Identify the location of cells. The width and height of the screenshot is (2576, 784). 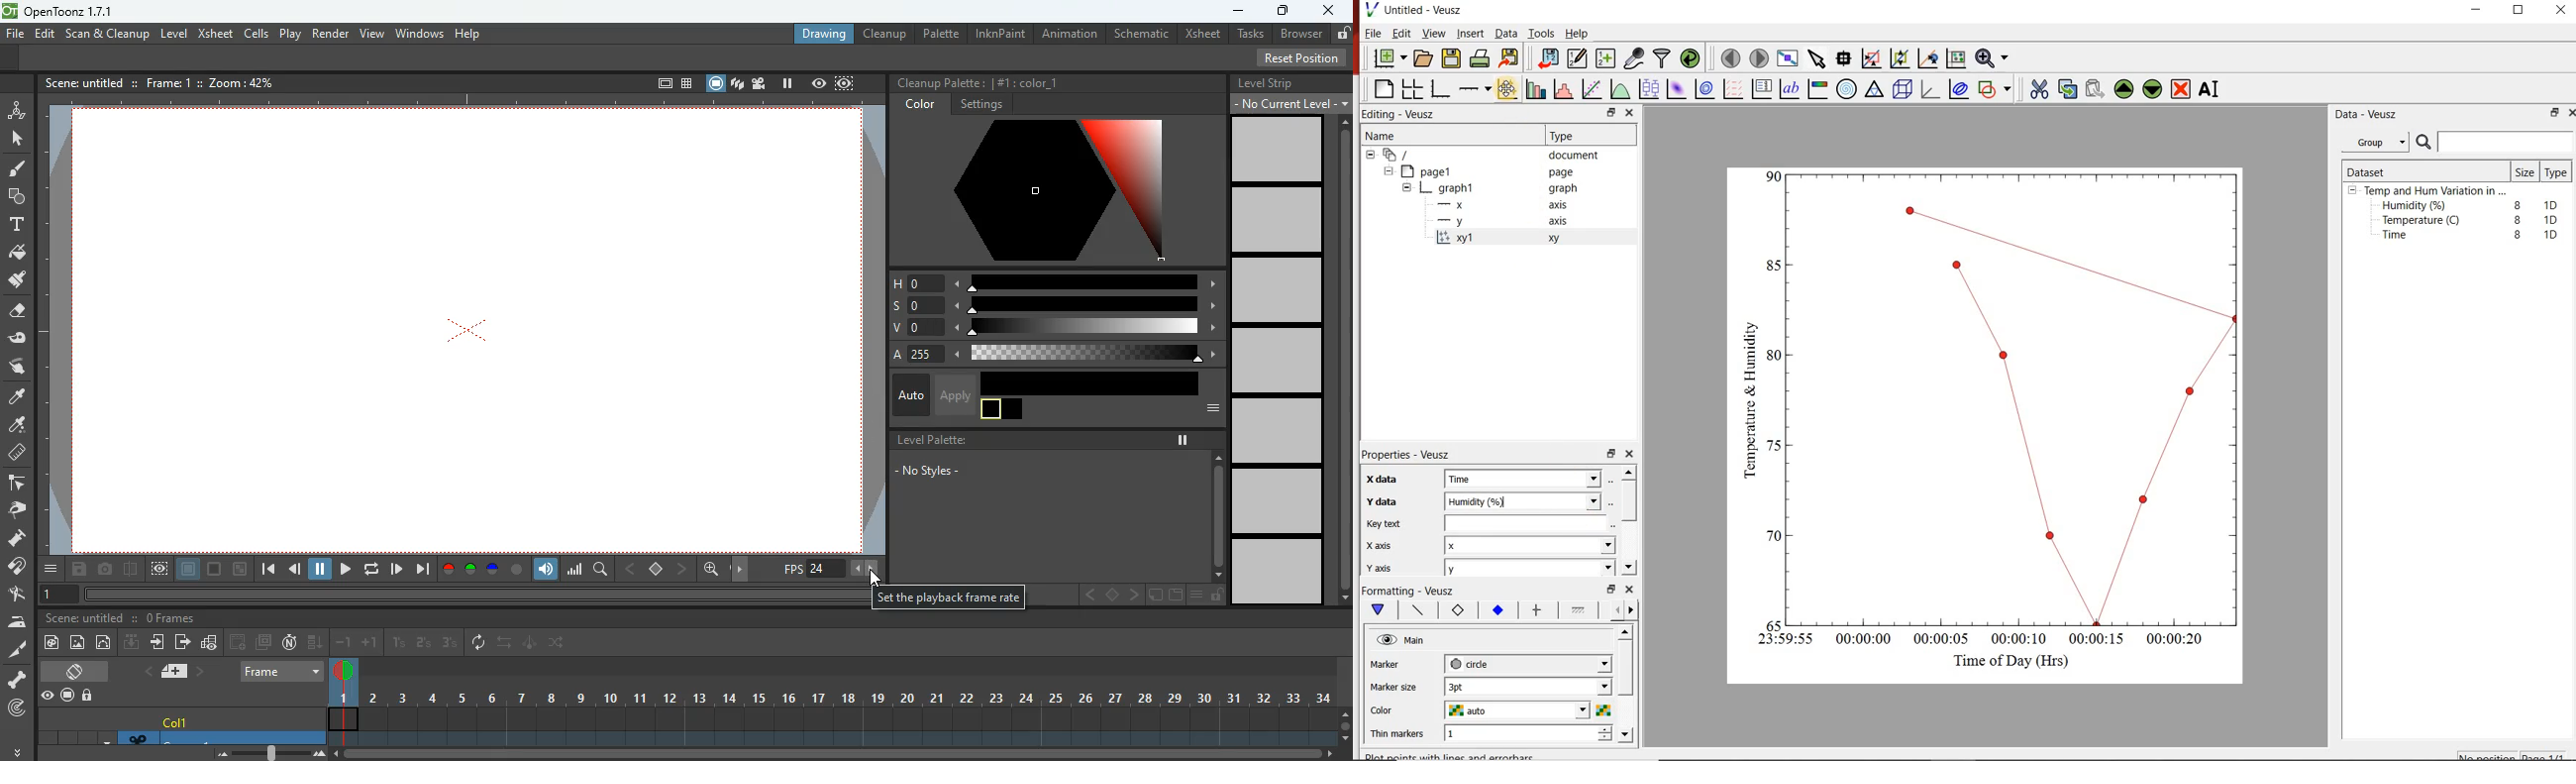
(258, 33).